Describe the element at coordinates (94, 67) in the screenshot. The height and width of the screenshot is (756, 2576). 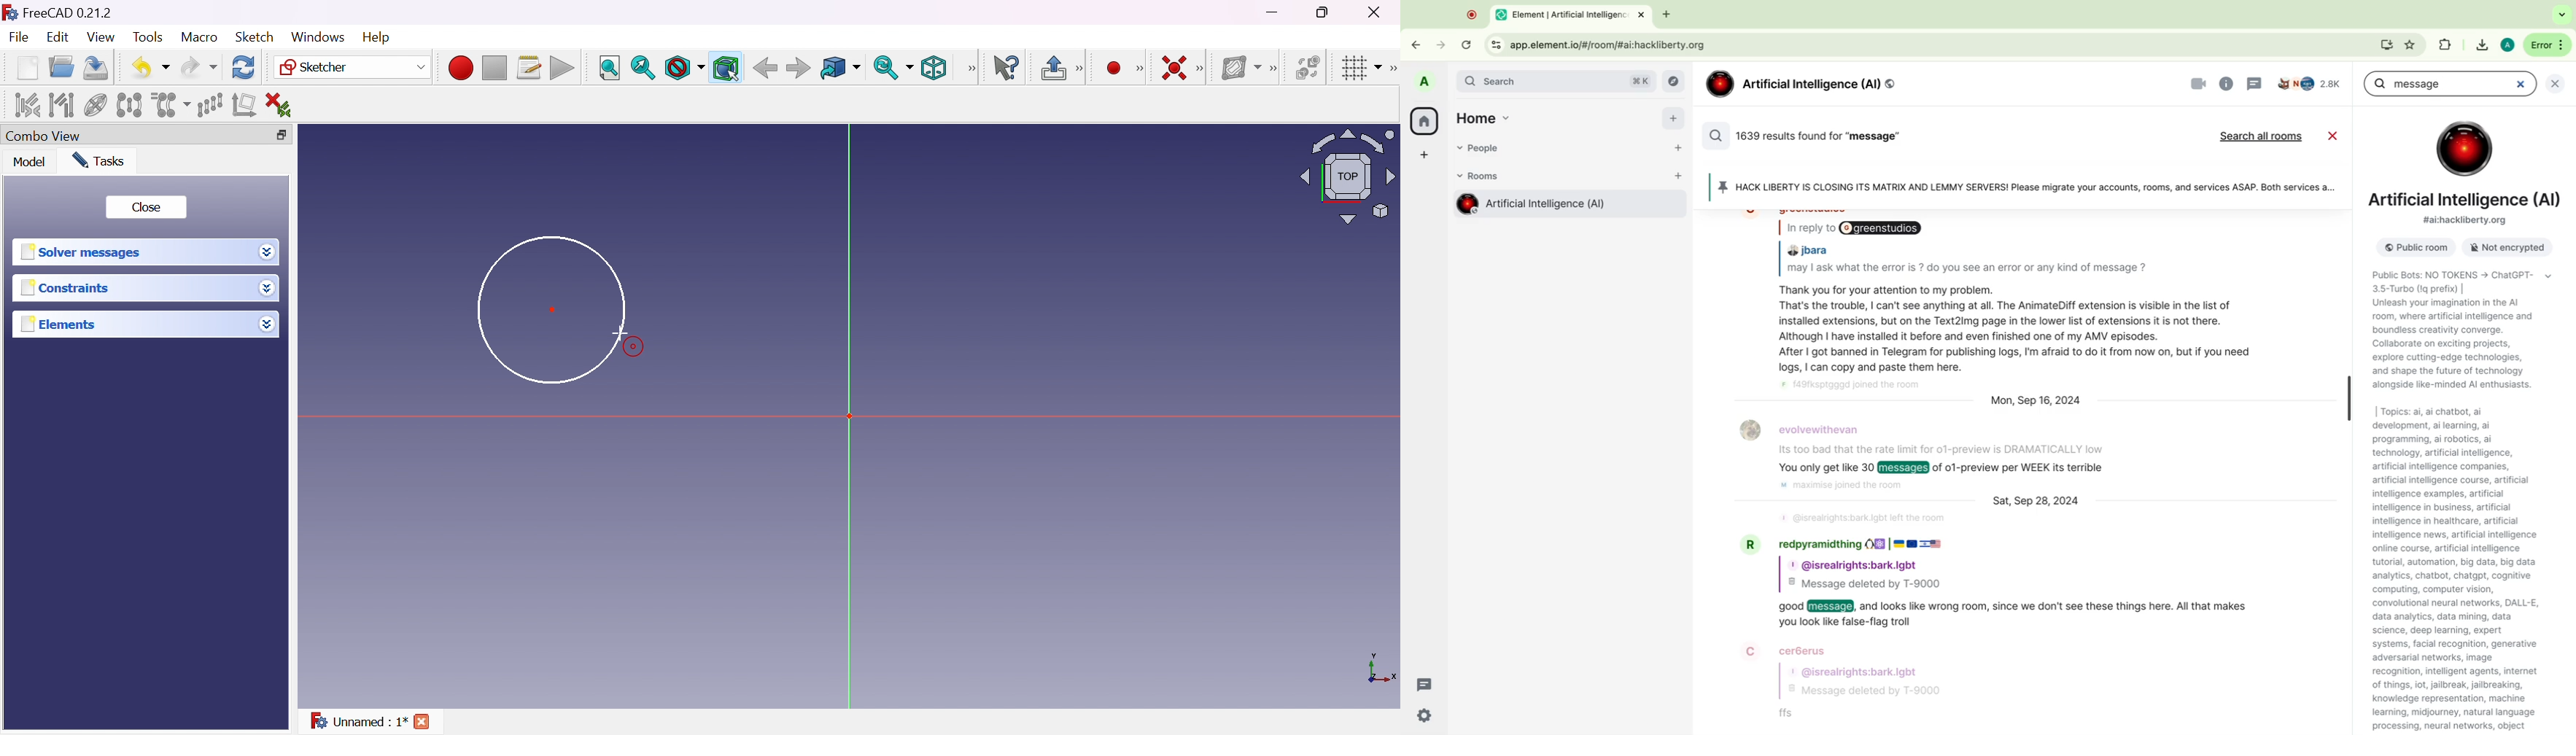
I see `Save` at that location.